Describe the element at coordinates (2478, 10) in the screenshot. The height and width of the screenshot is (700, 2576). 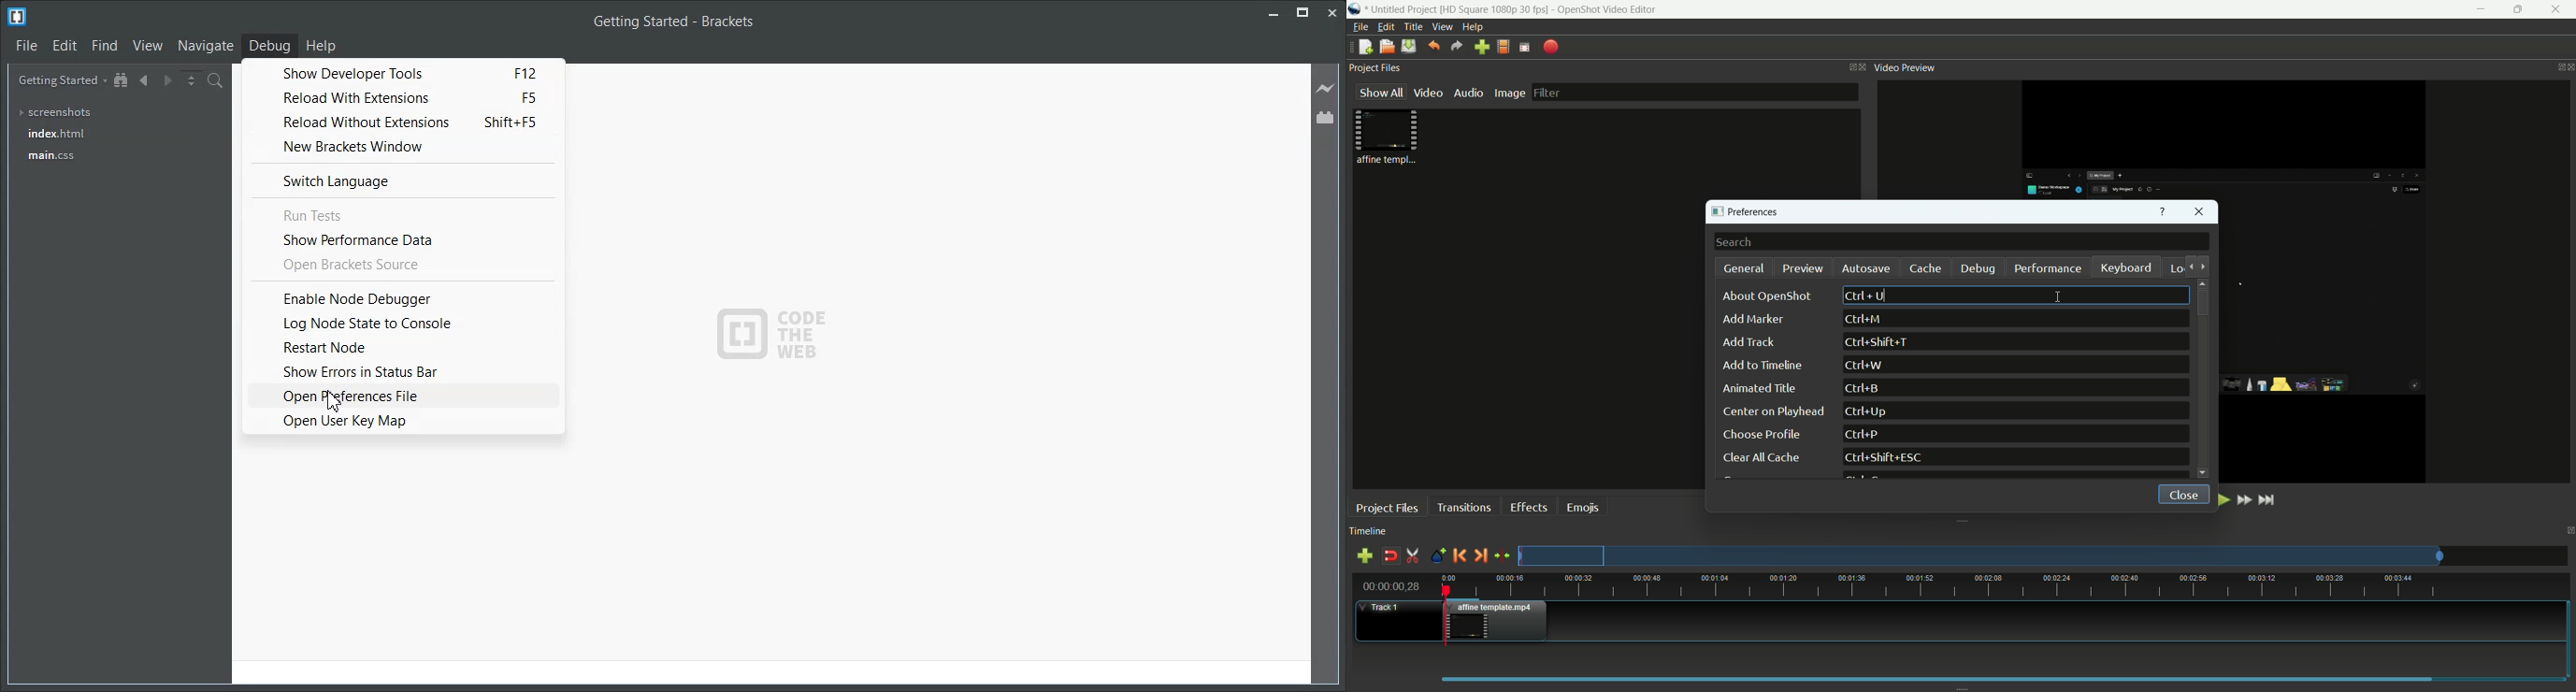
I see `minimize` at that location.